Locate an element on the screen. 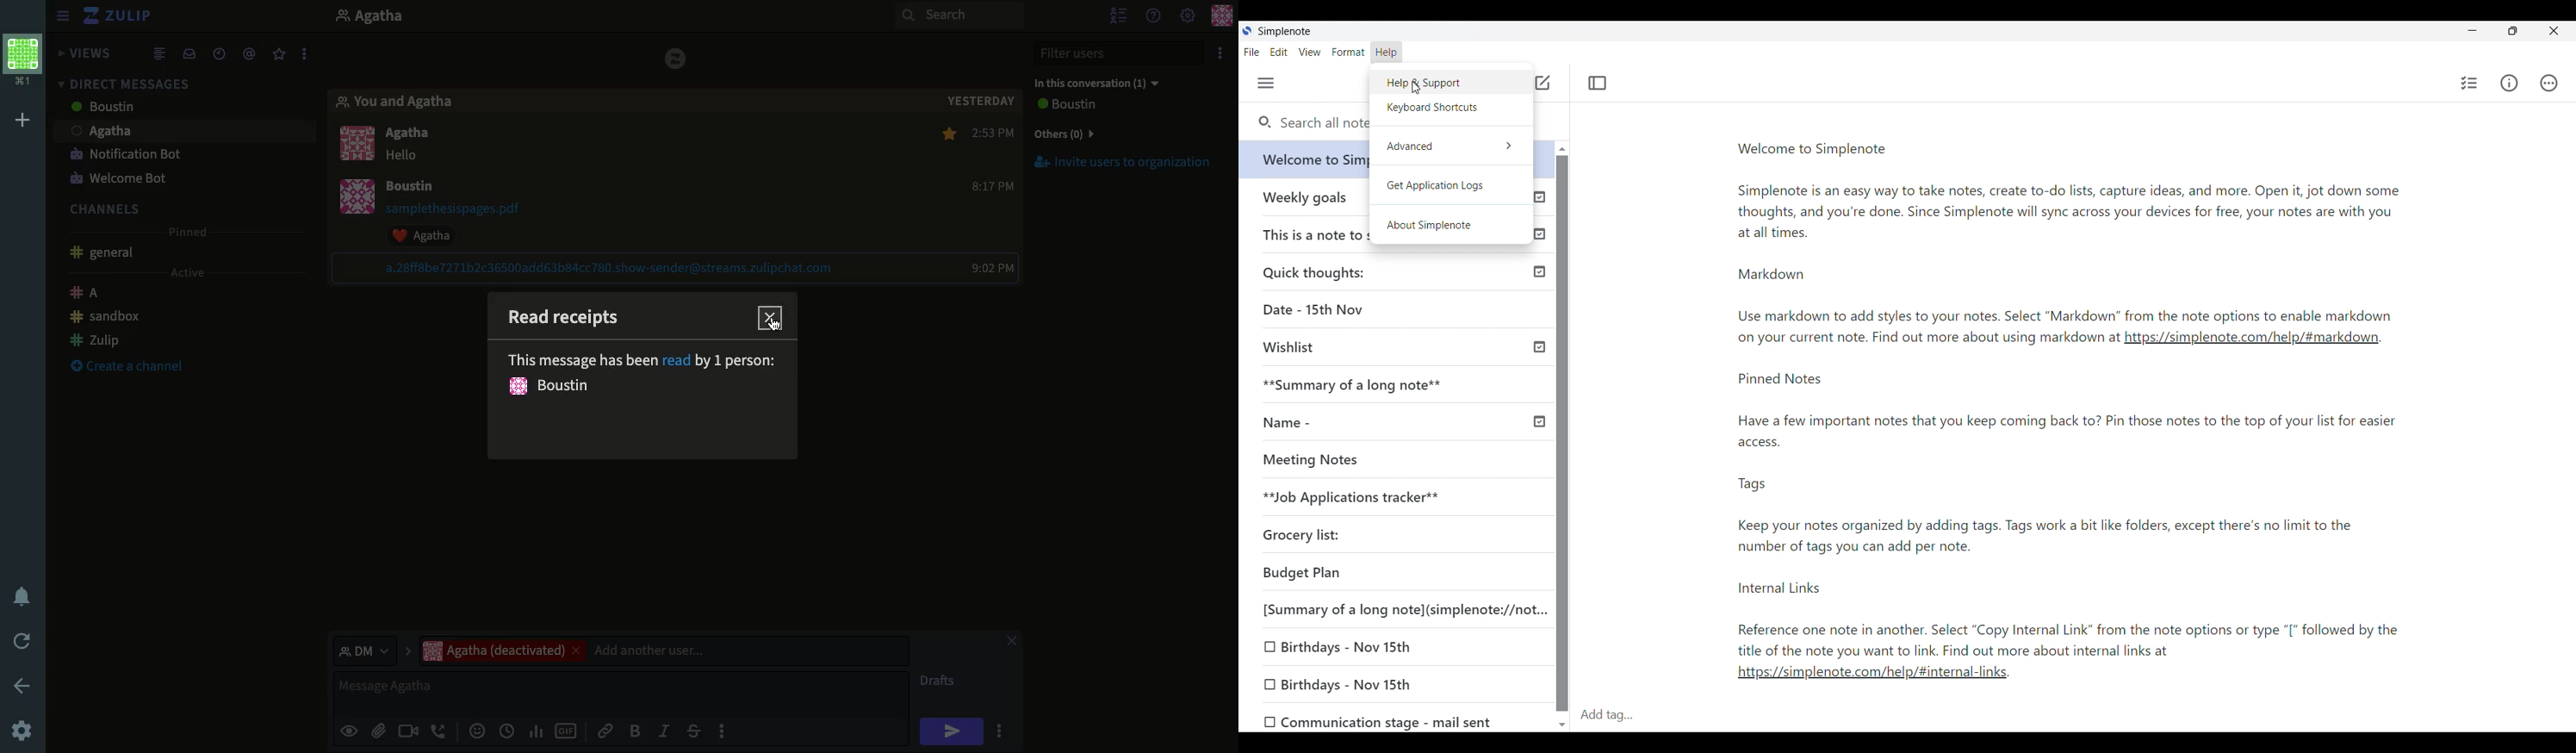  In this conversation is located at coordinates (1096, 84).